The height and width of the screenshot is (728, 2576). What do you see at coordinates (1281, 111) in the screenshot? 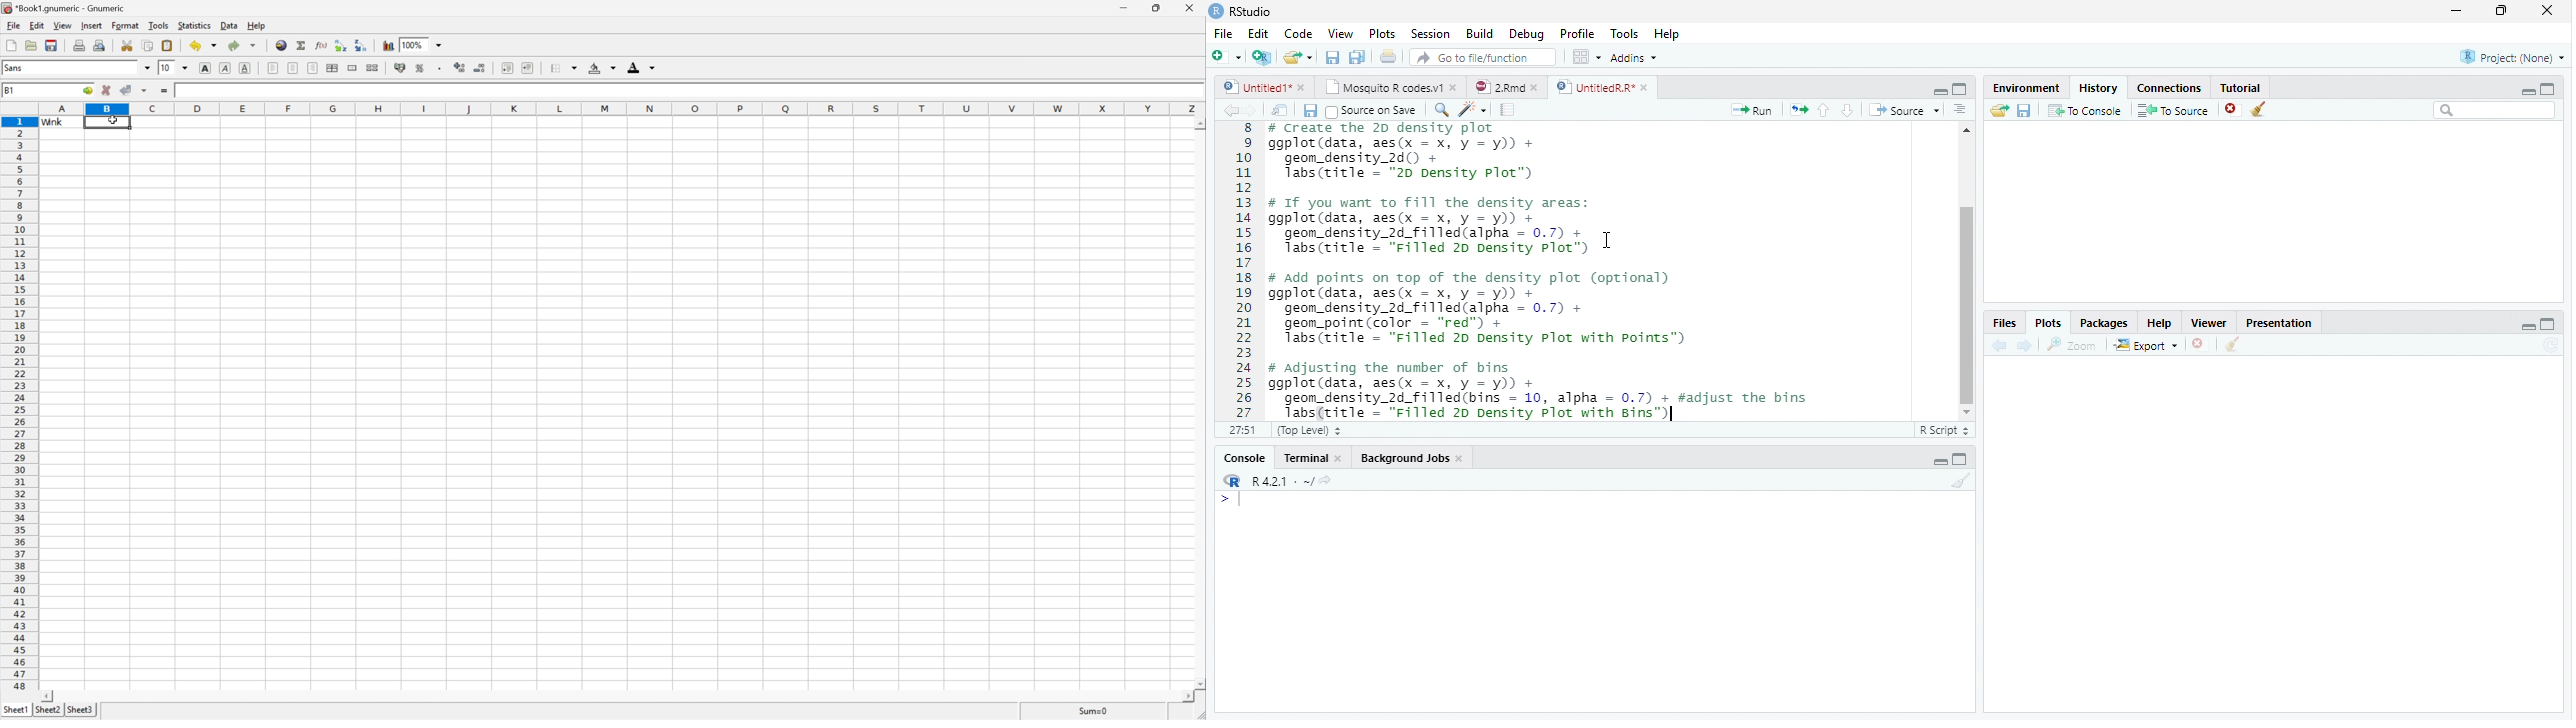
I see `show in window` at bounding box center [1281, 111].